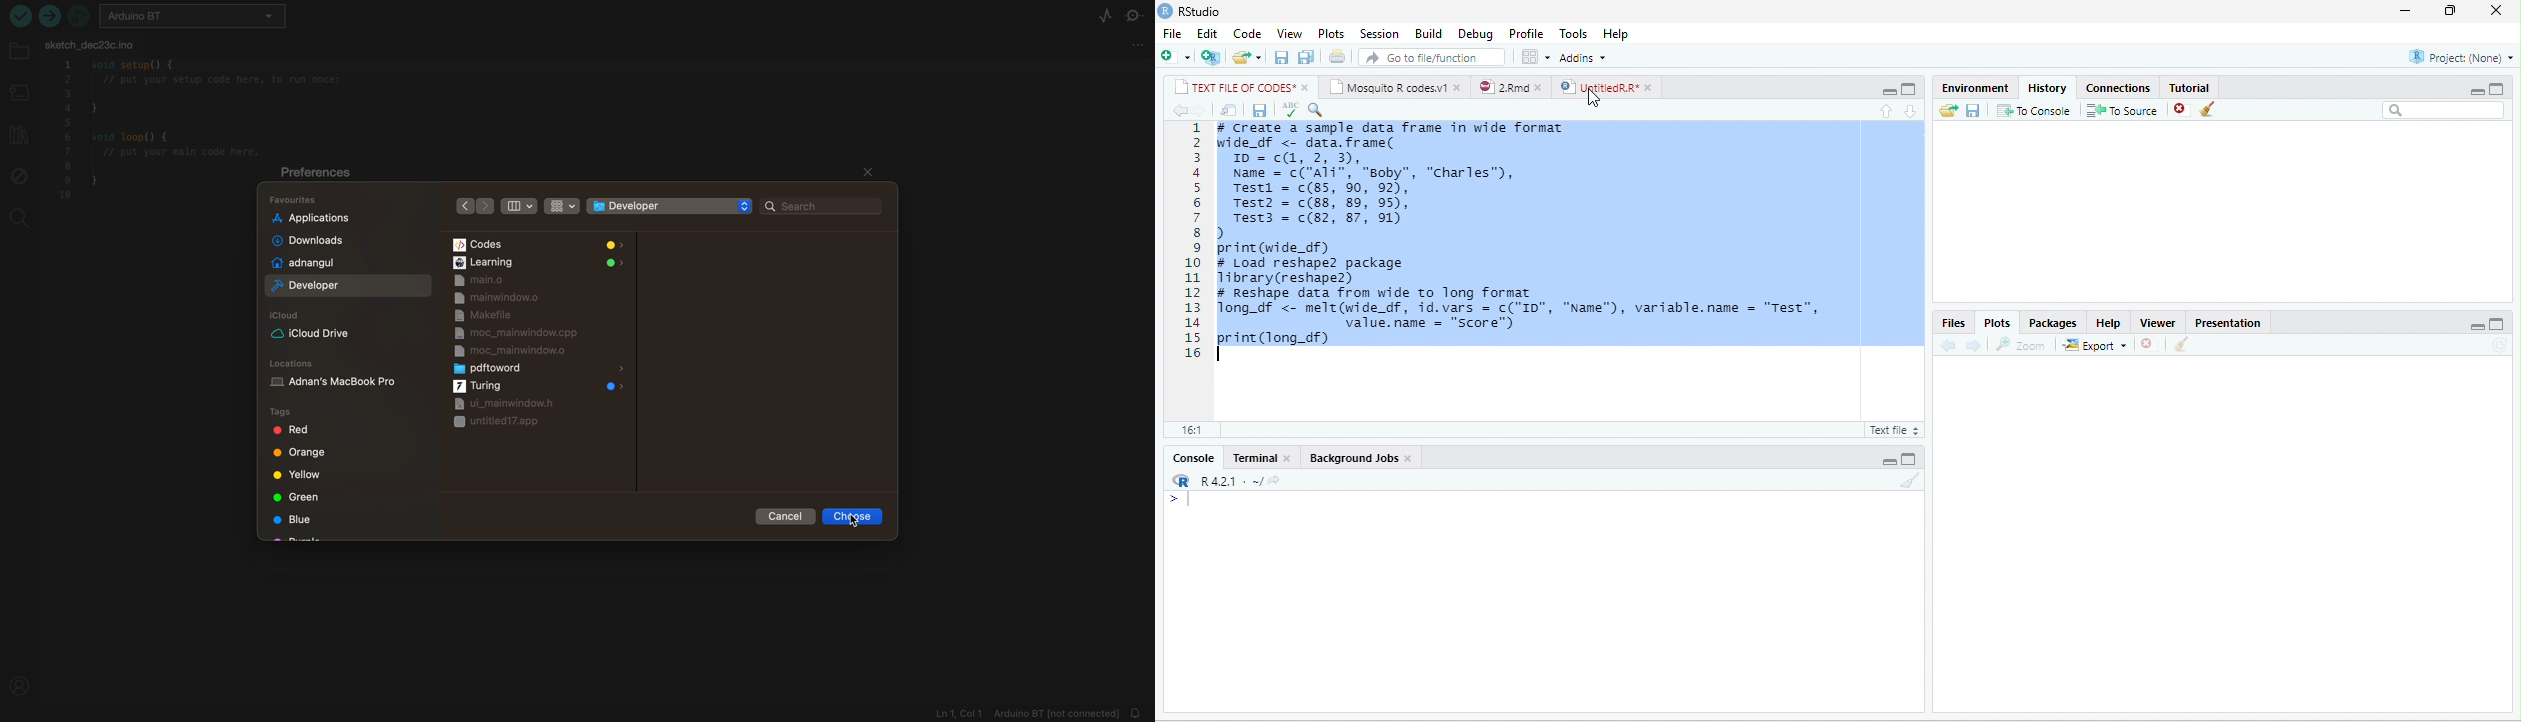  Describe the element at coordinates (1387, 86) in the screenshot. I see `Mosquito R codes.v1` at that location.